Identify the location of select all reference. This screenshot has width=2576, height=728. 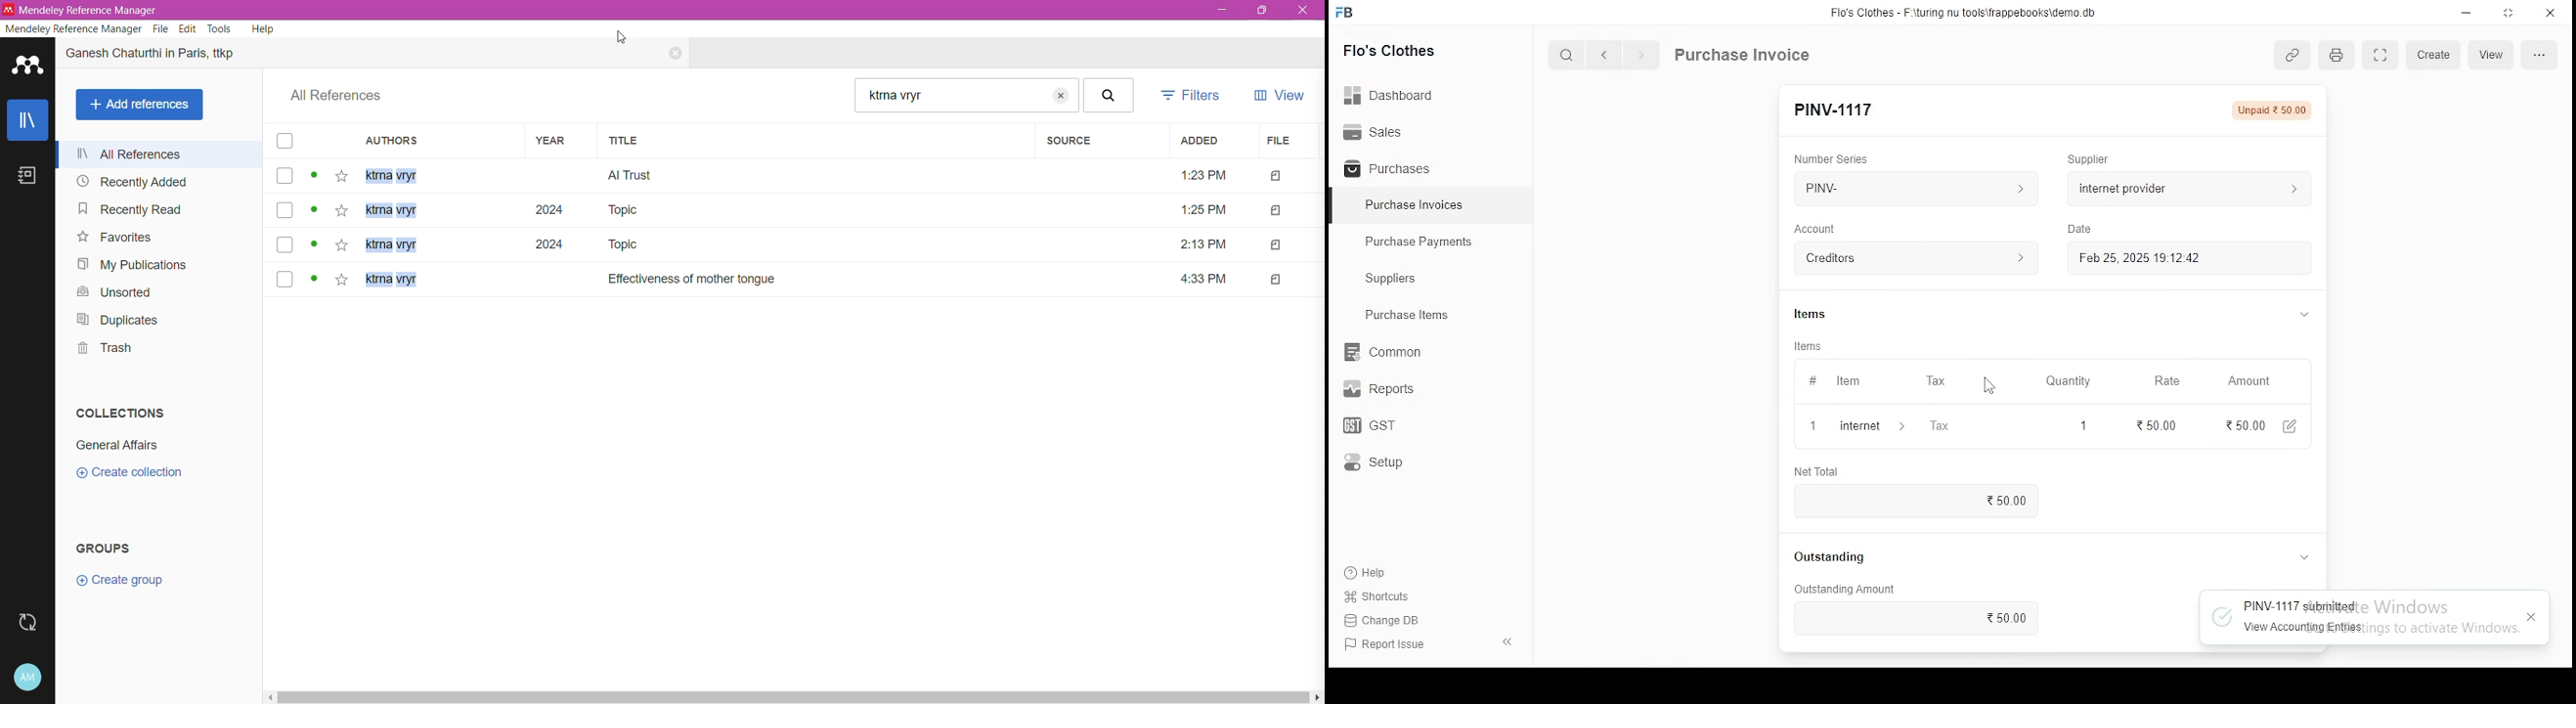
(287, 141).